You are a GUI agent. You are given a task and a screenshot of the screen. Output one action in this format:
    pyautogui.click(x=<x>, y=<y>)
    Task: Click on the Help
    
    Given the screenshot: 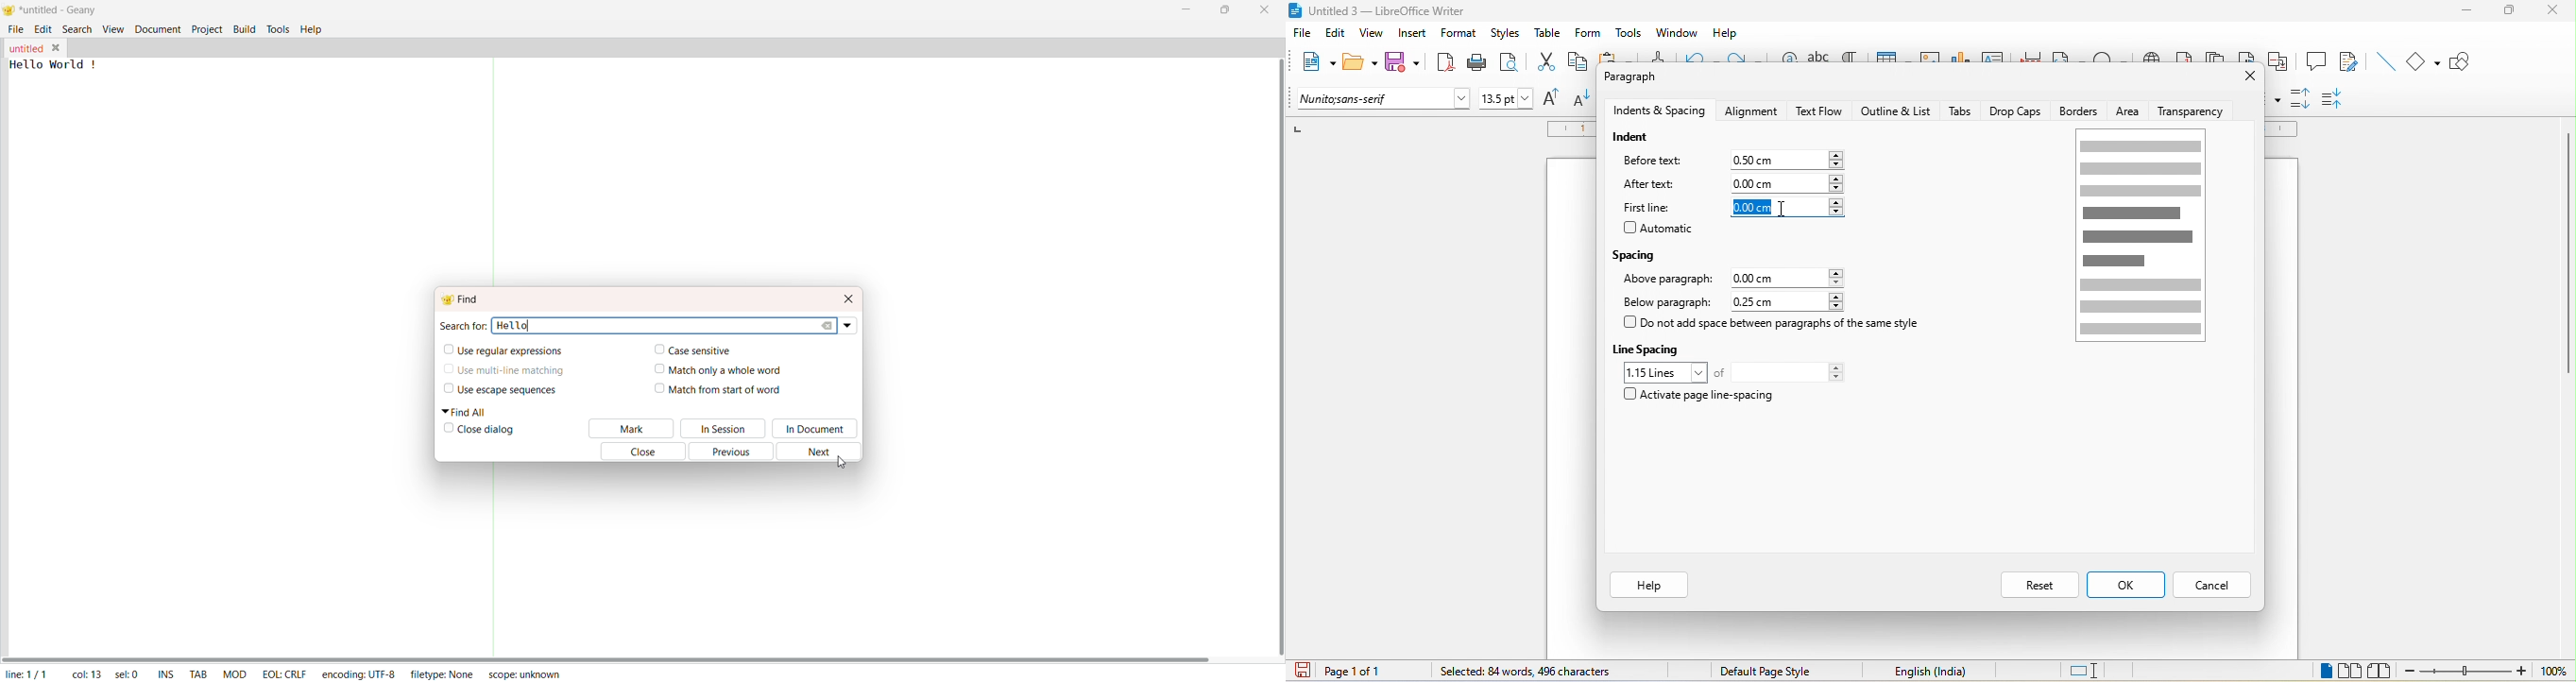 What is the action you would take?
    pyautogui.click(x=313, y=29)
    